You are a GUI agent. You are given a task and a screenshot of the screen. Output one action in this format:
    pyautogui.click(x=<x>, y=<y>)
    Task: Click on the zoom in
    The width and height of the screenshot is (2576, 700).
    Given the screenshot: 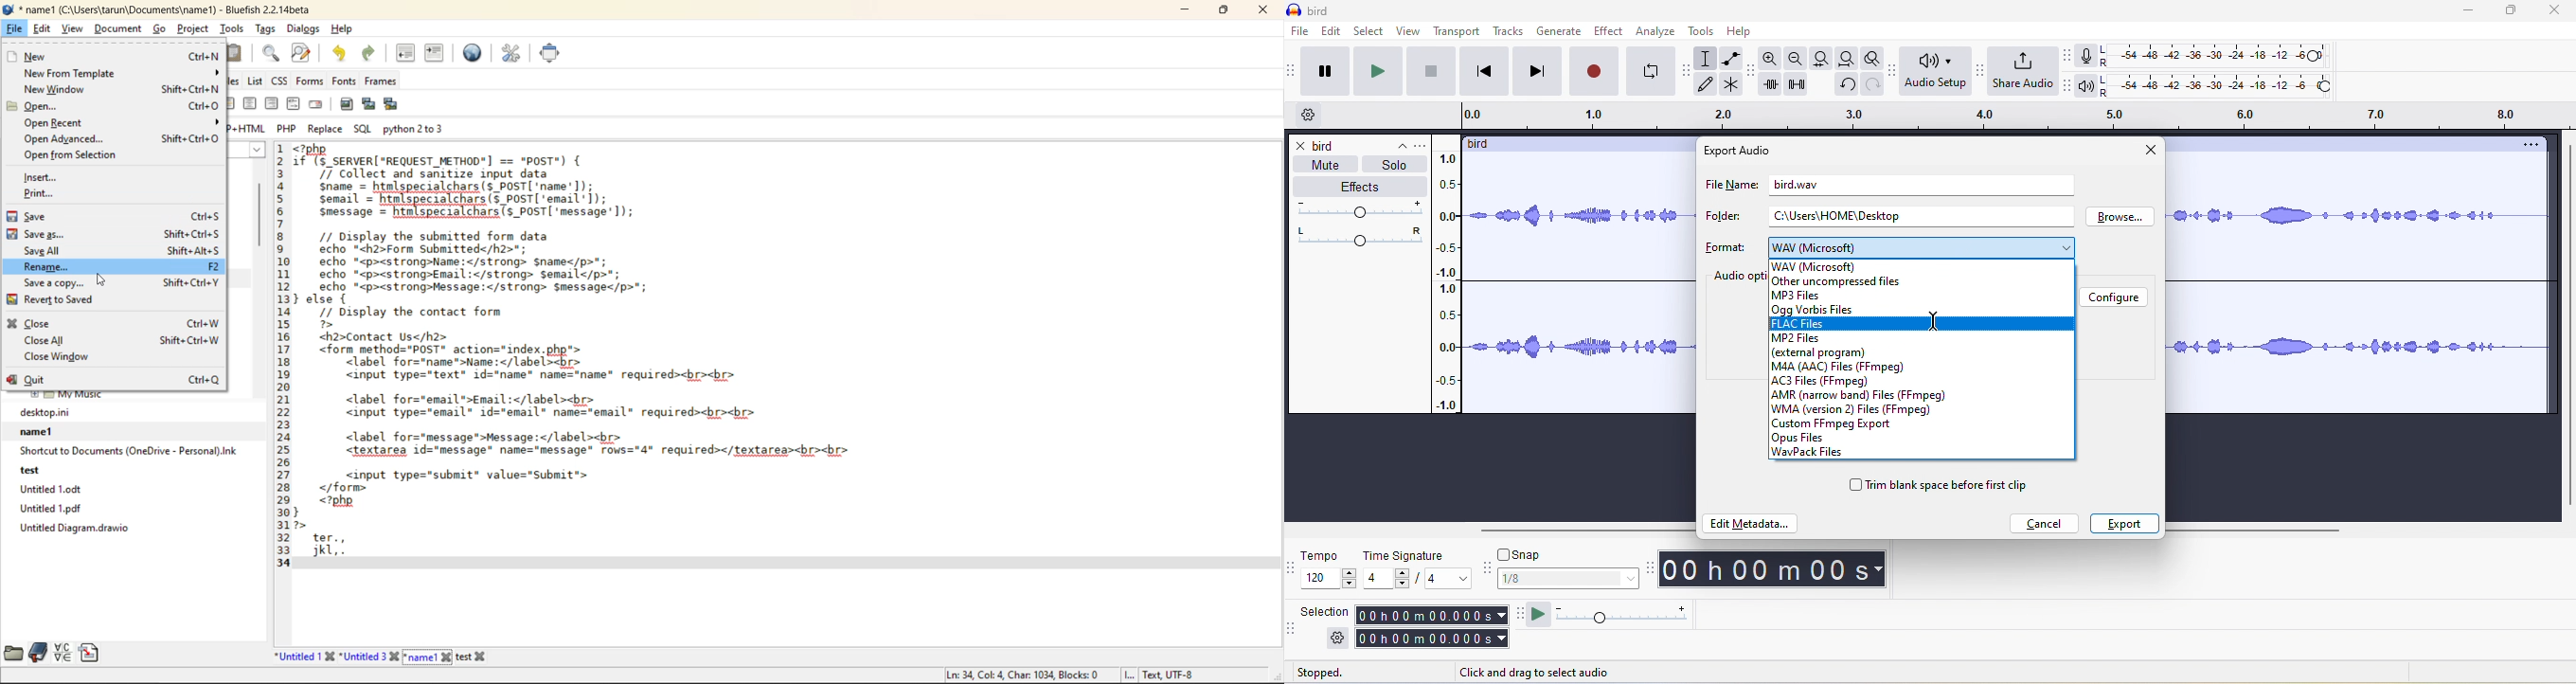 What is the action you would take?
    pyautogui.click(x=1772, y=61)
    